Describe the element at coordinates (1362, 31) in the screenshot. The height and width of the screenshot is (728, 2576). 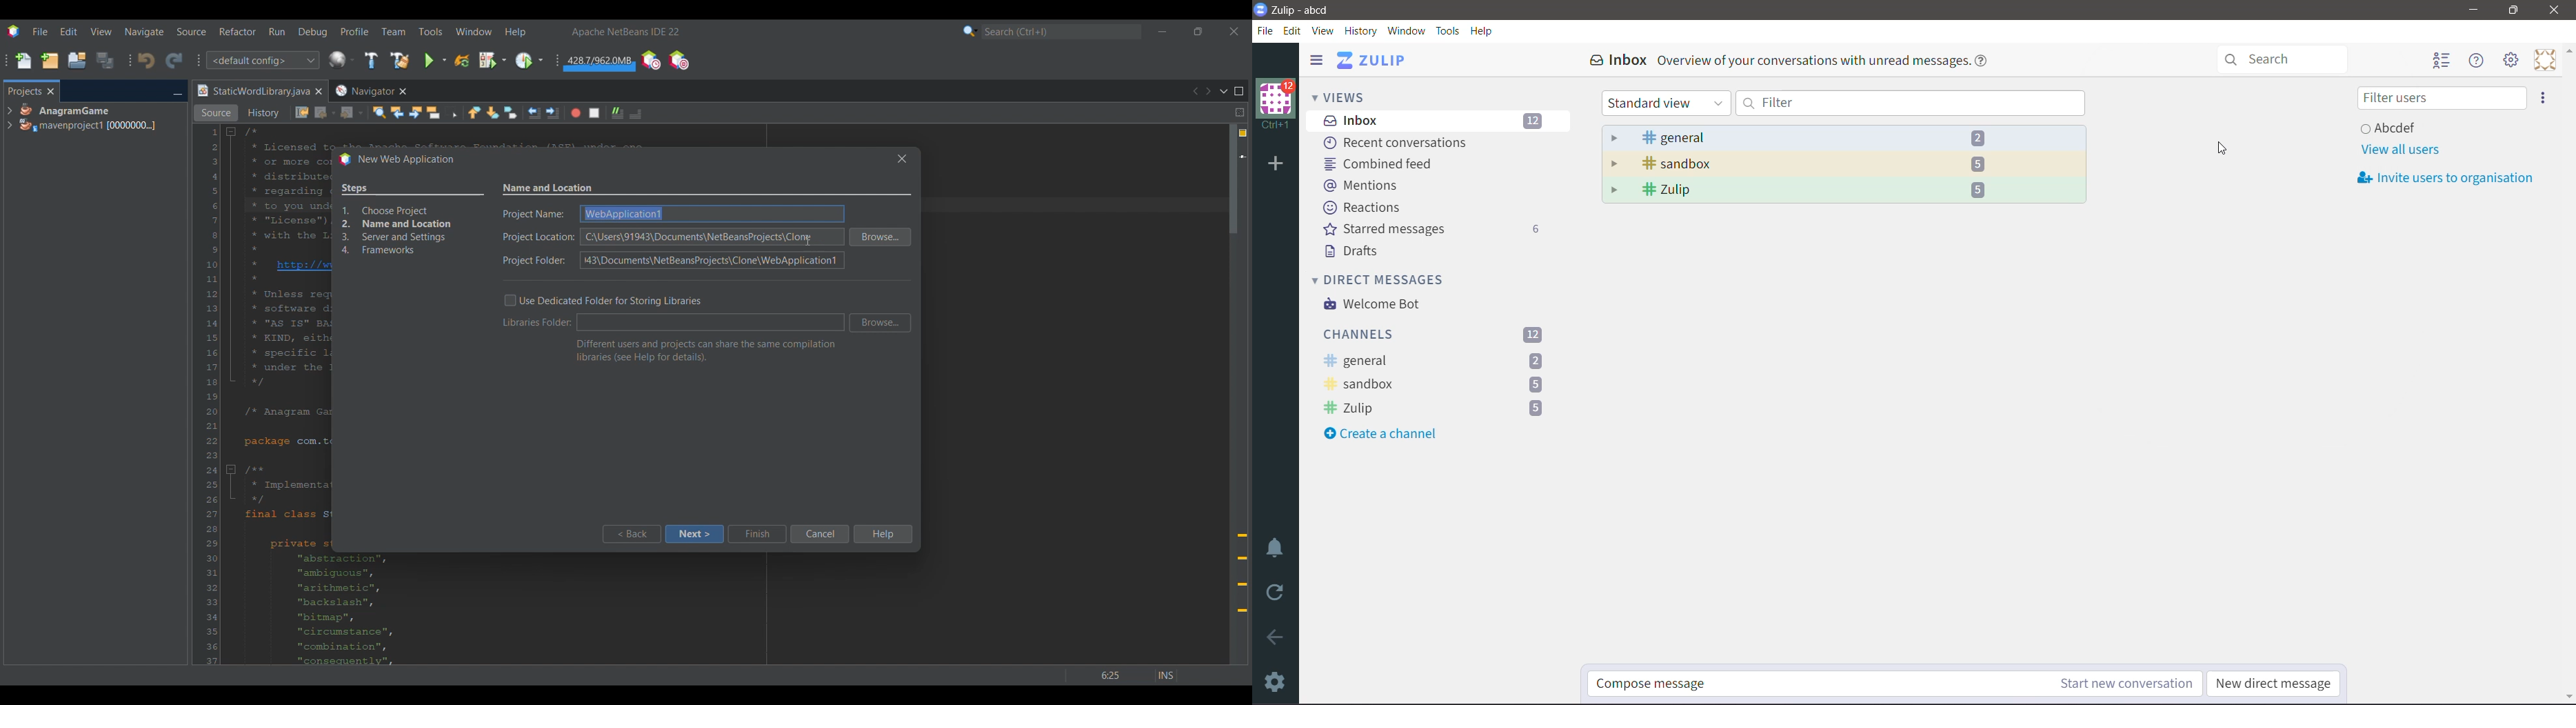
I see `History` at that location.